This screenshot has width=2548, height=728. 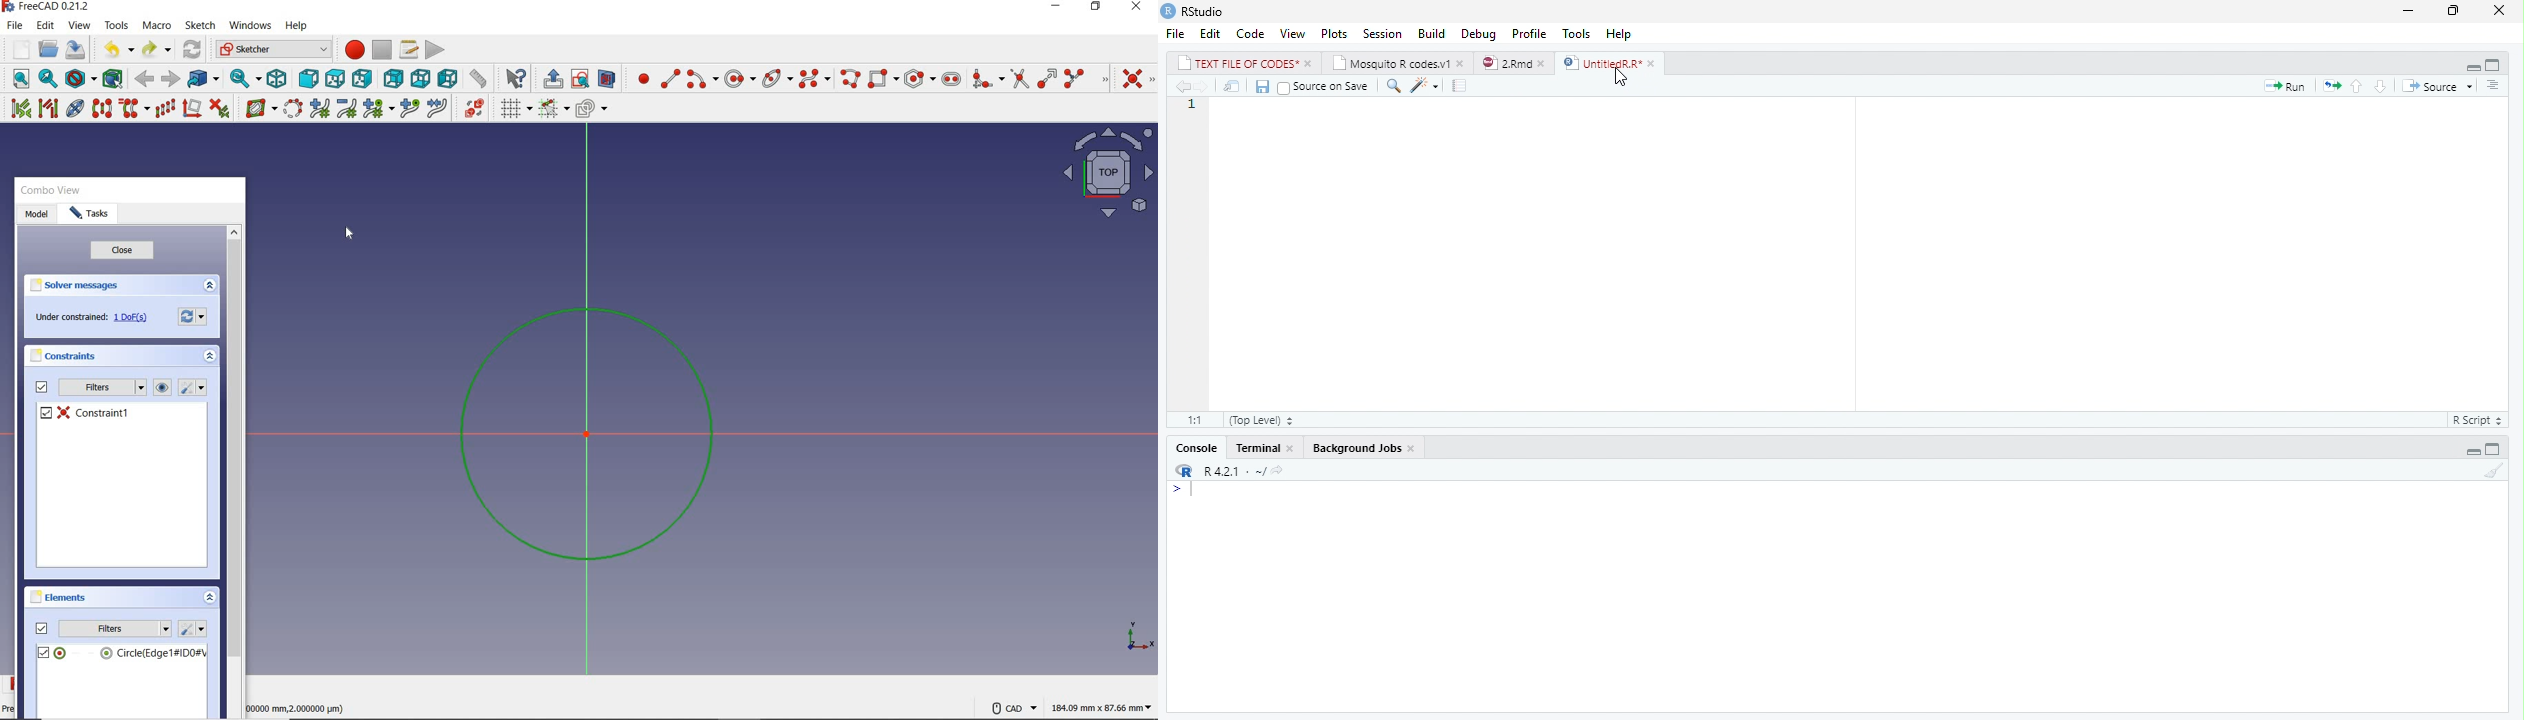 I want to click on filters, so click(x=90, y=389).